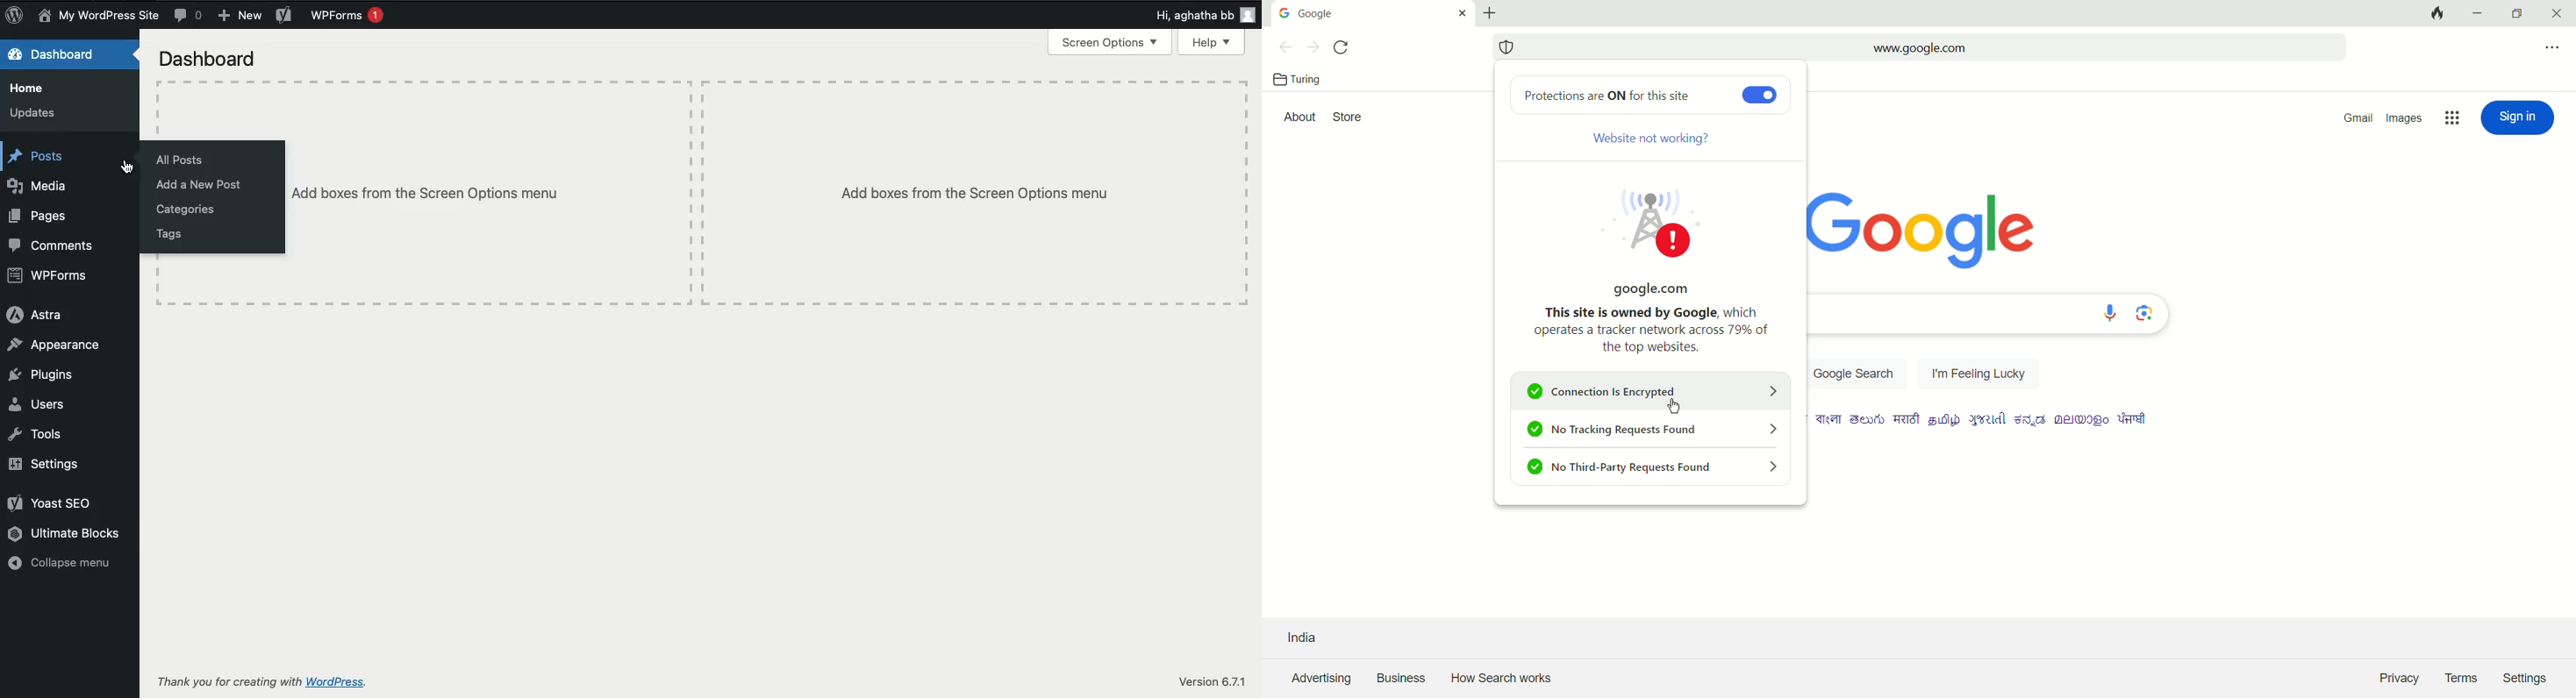 This screenshot has height=700, width=2576. What do you see at coordinates (1490, 12) in the screenshot?
I see `new tab` at bounding box center [1490, 12].